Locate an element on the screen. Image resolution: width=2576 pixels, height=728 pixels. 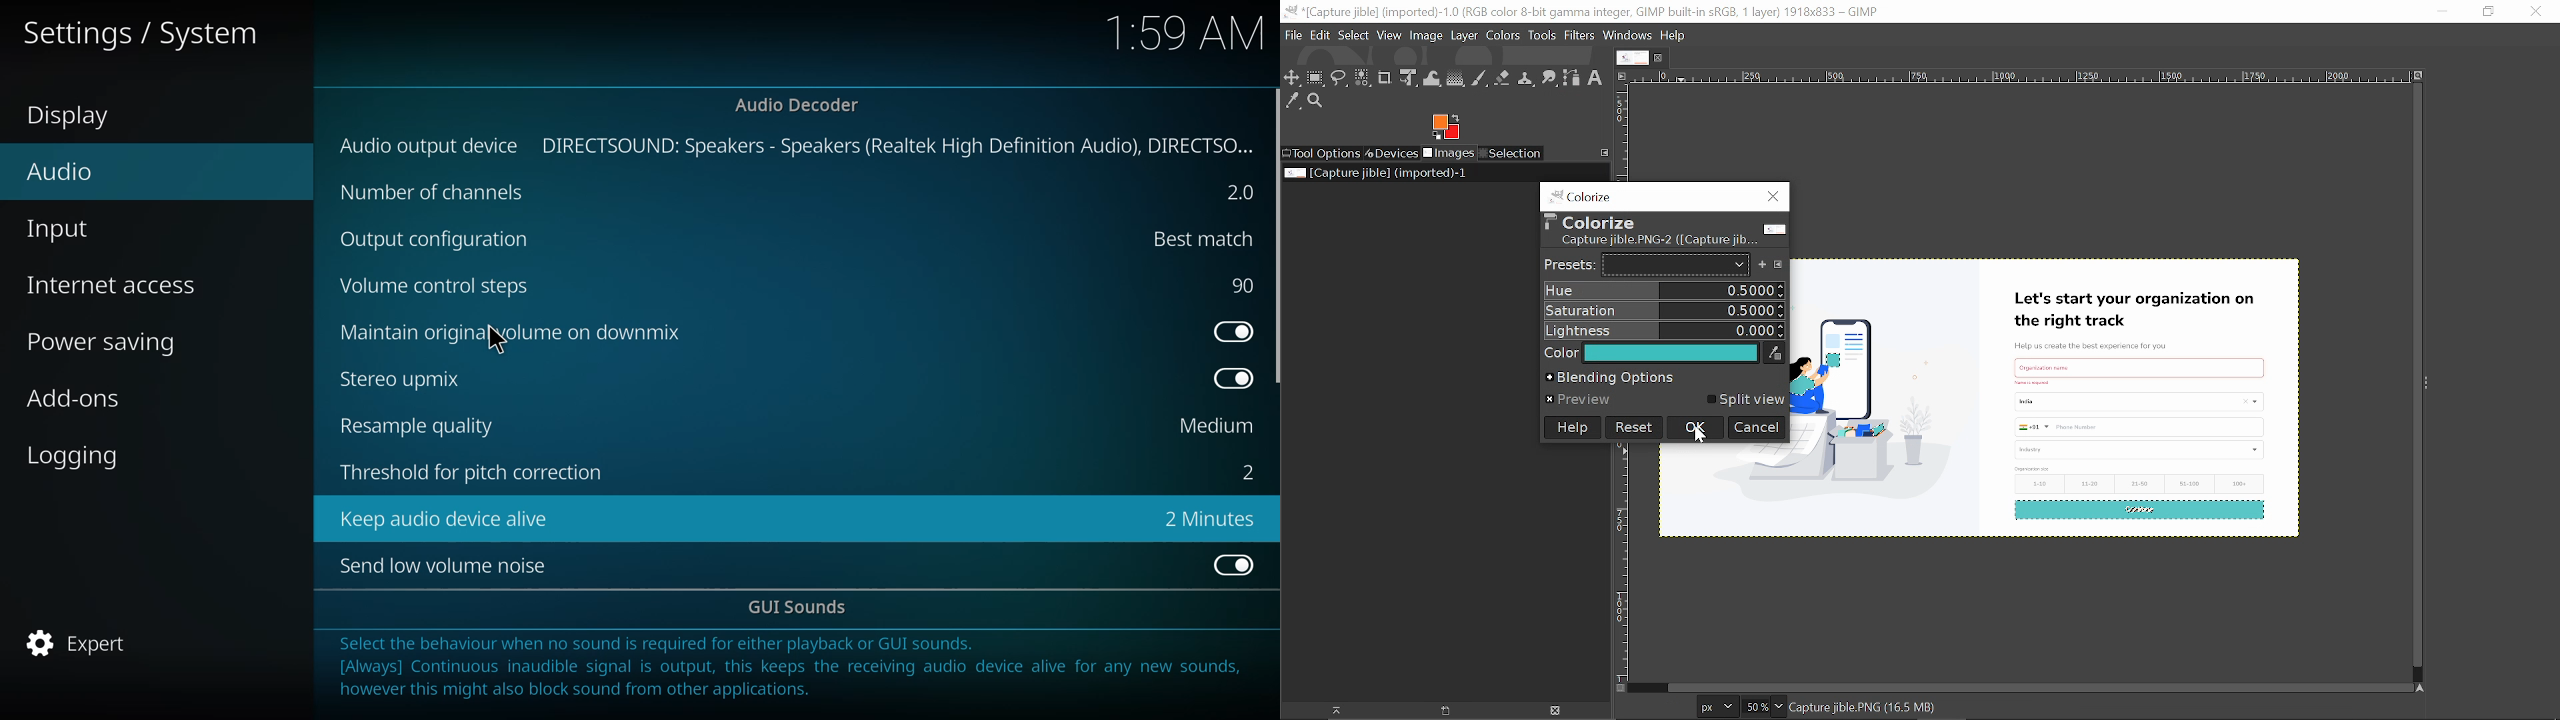
settings system is located at coordinates (151, 31).